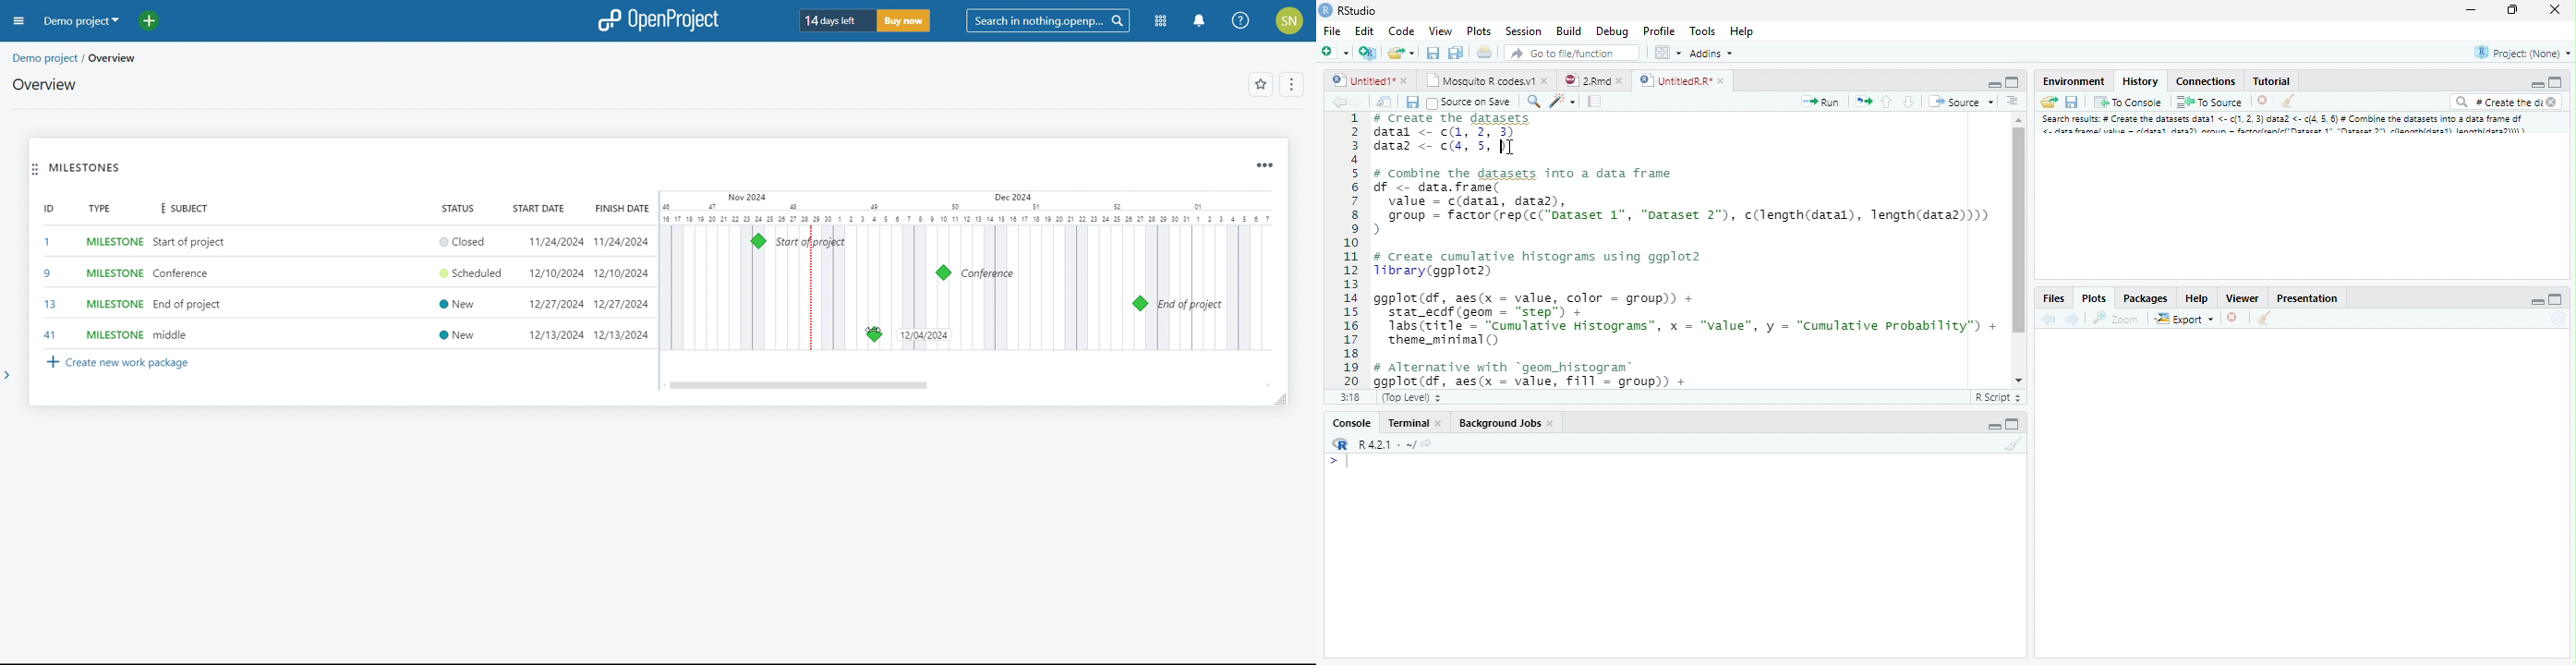 The width and height of the screenshot is (2576, 672). Describe the element at coordinates (1376, 444) in the screenshot. I see `R.4.2.1` at that location.